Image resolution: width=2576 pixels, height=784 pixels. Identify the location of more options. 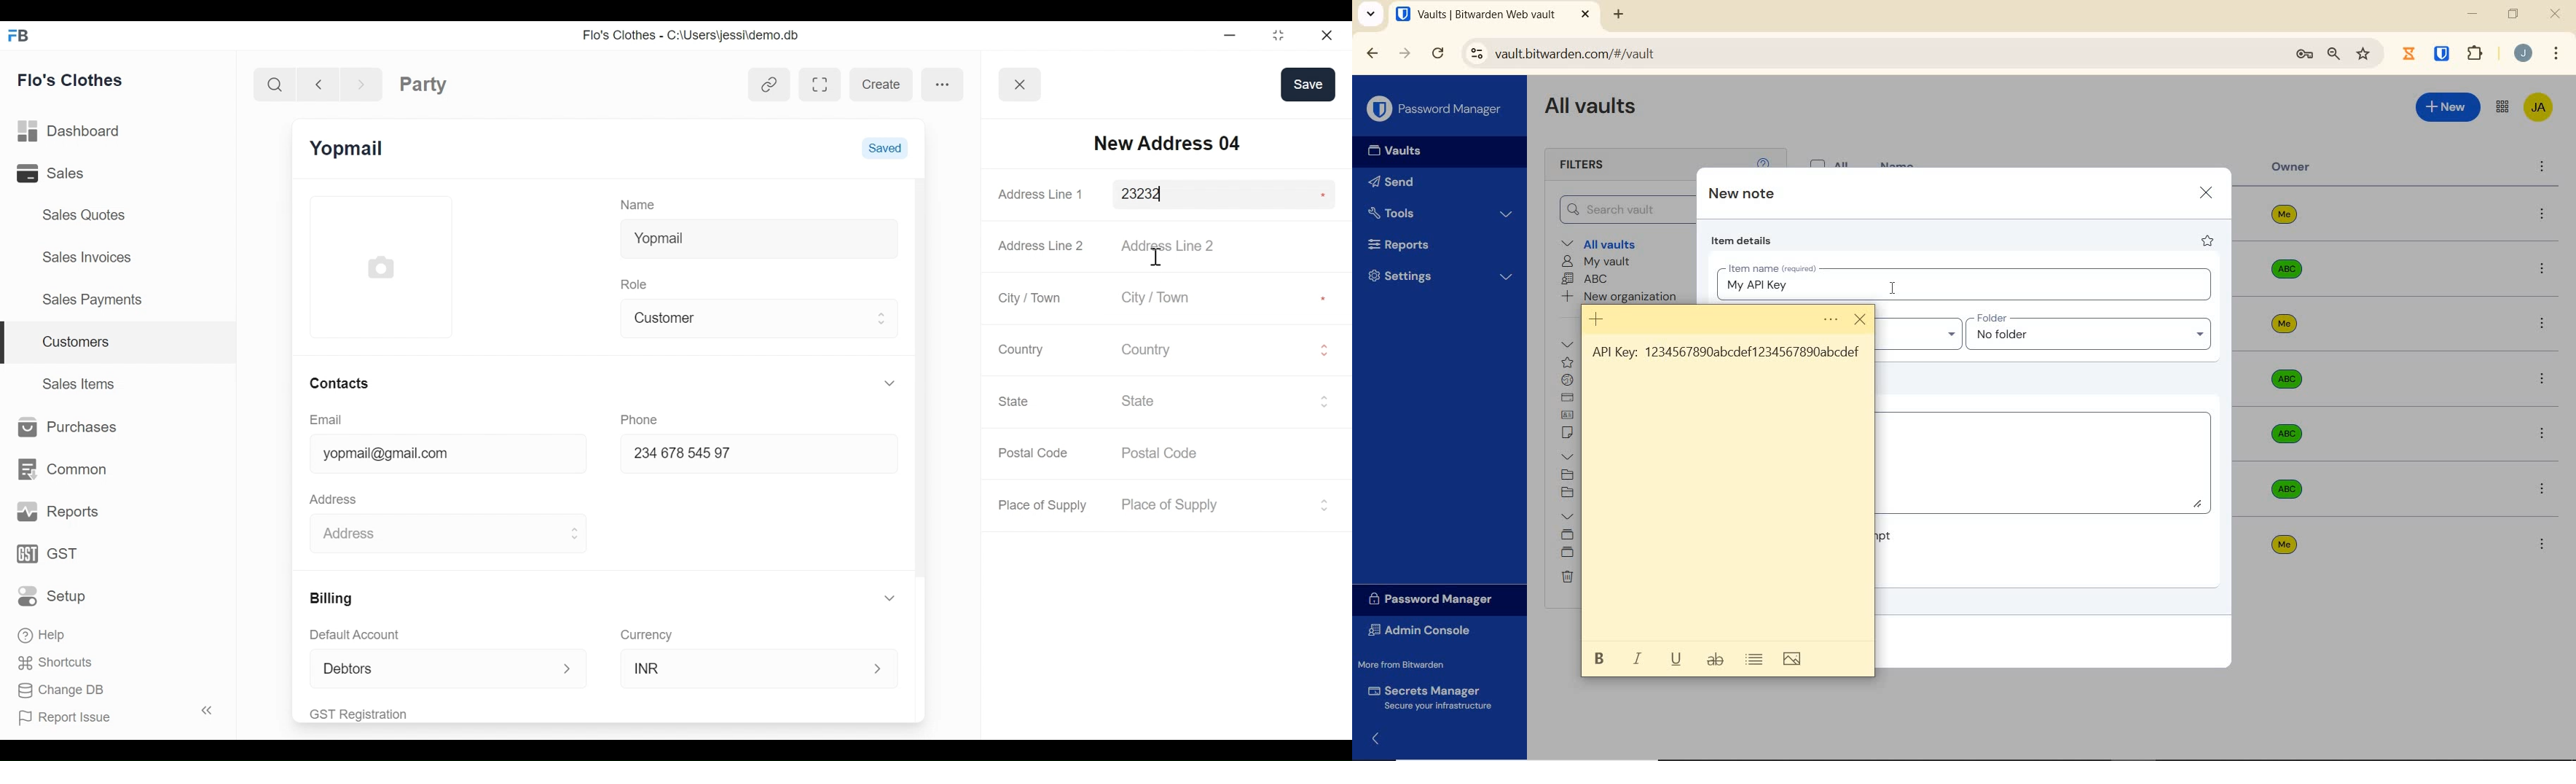
(2542, 544).